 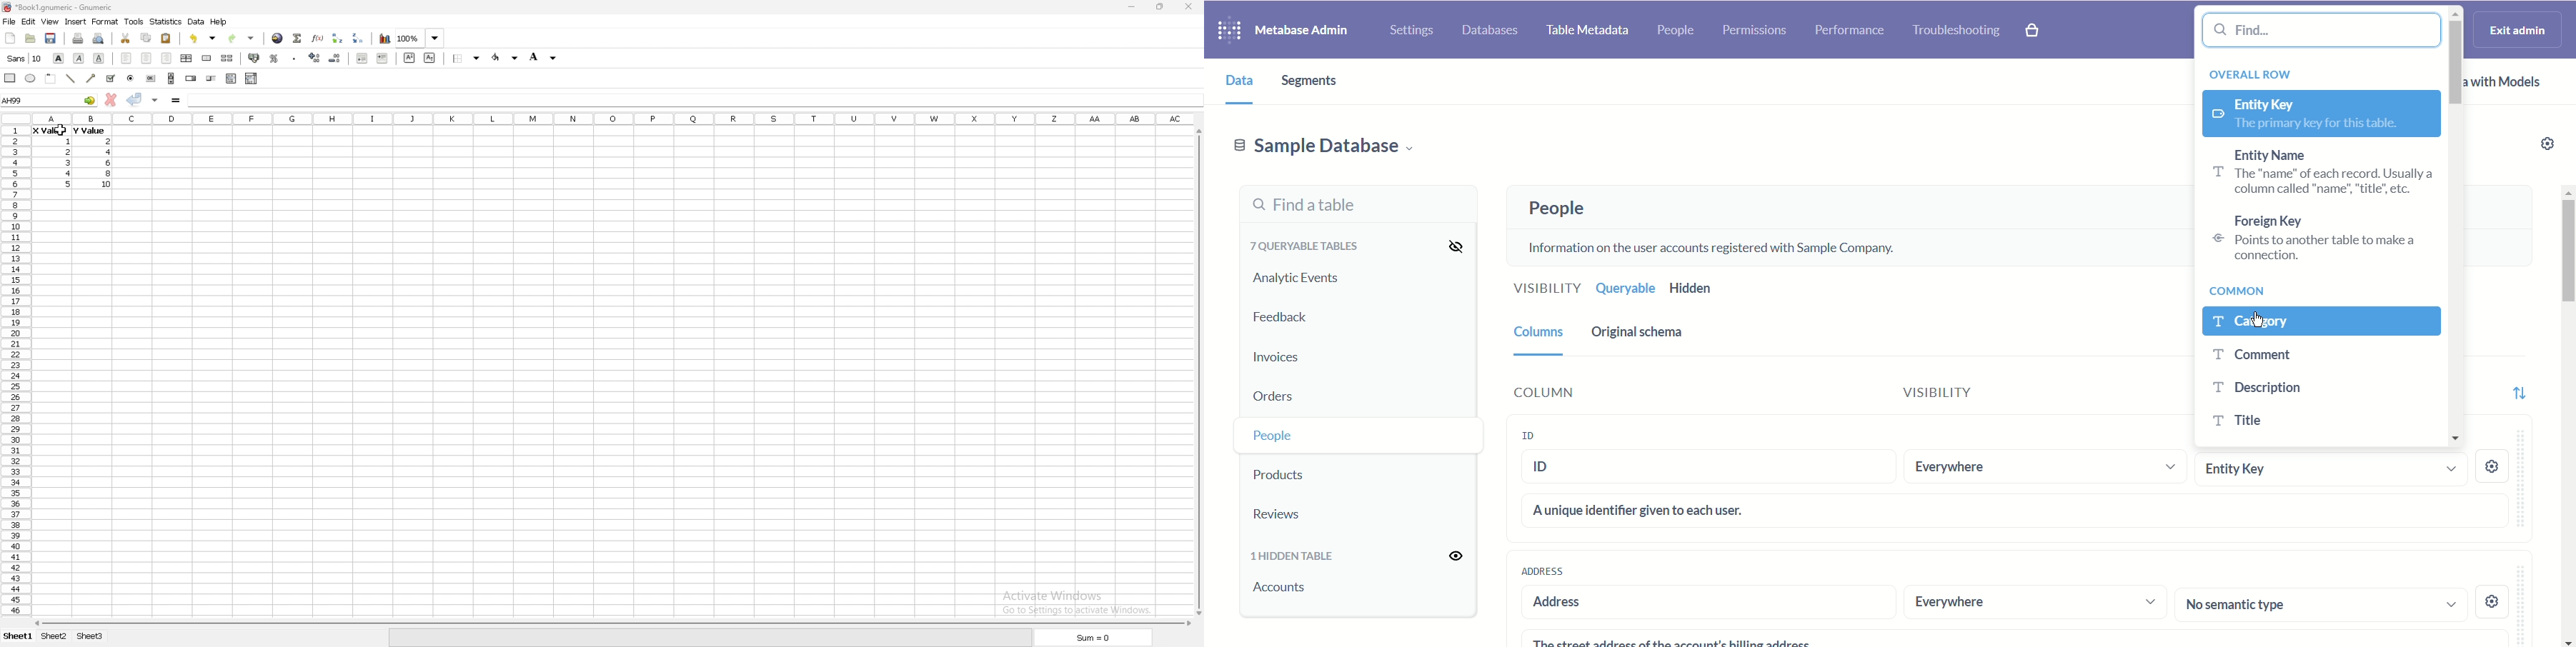 What do you see at coordinates (110, 78) in the screenshot?
I see `tickbox` at bounding box center [110, 78].